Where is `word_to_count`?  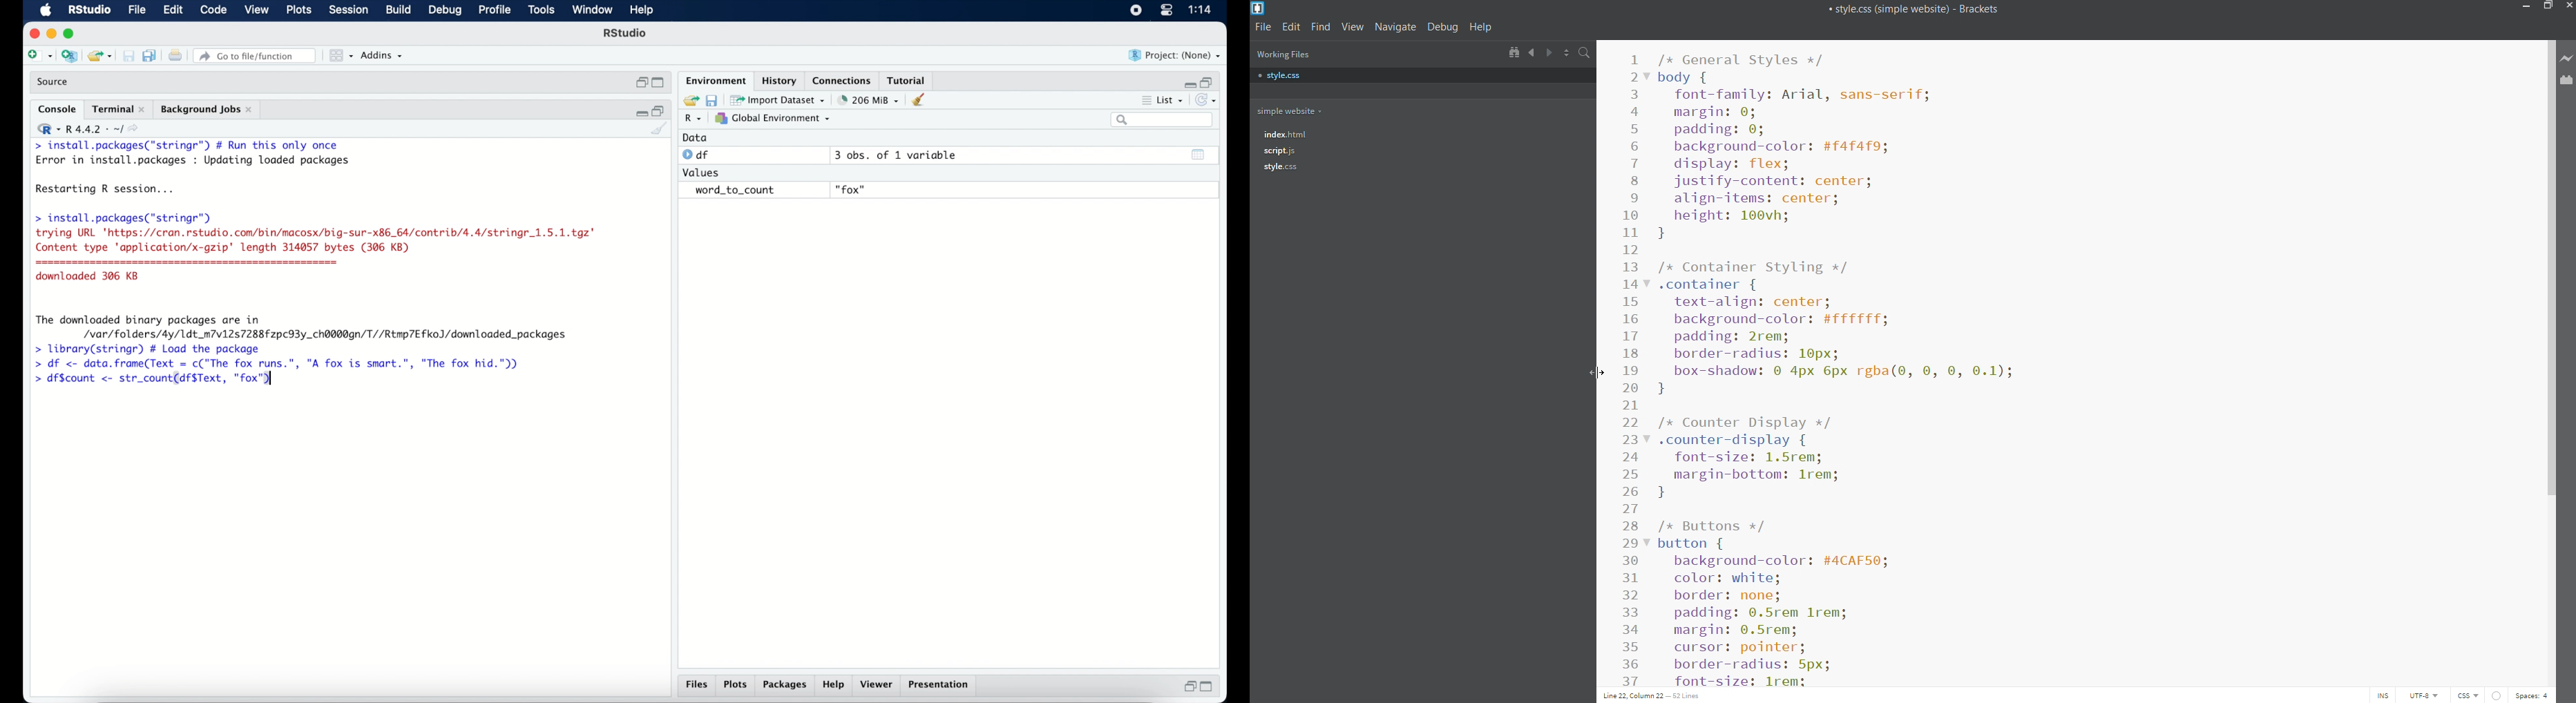 word_to_count is located at coordinates (733, 191).